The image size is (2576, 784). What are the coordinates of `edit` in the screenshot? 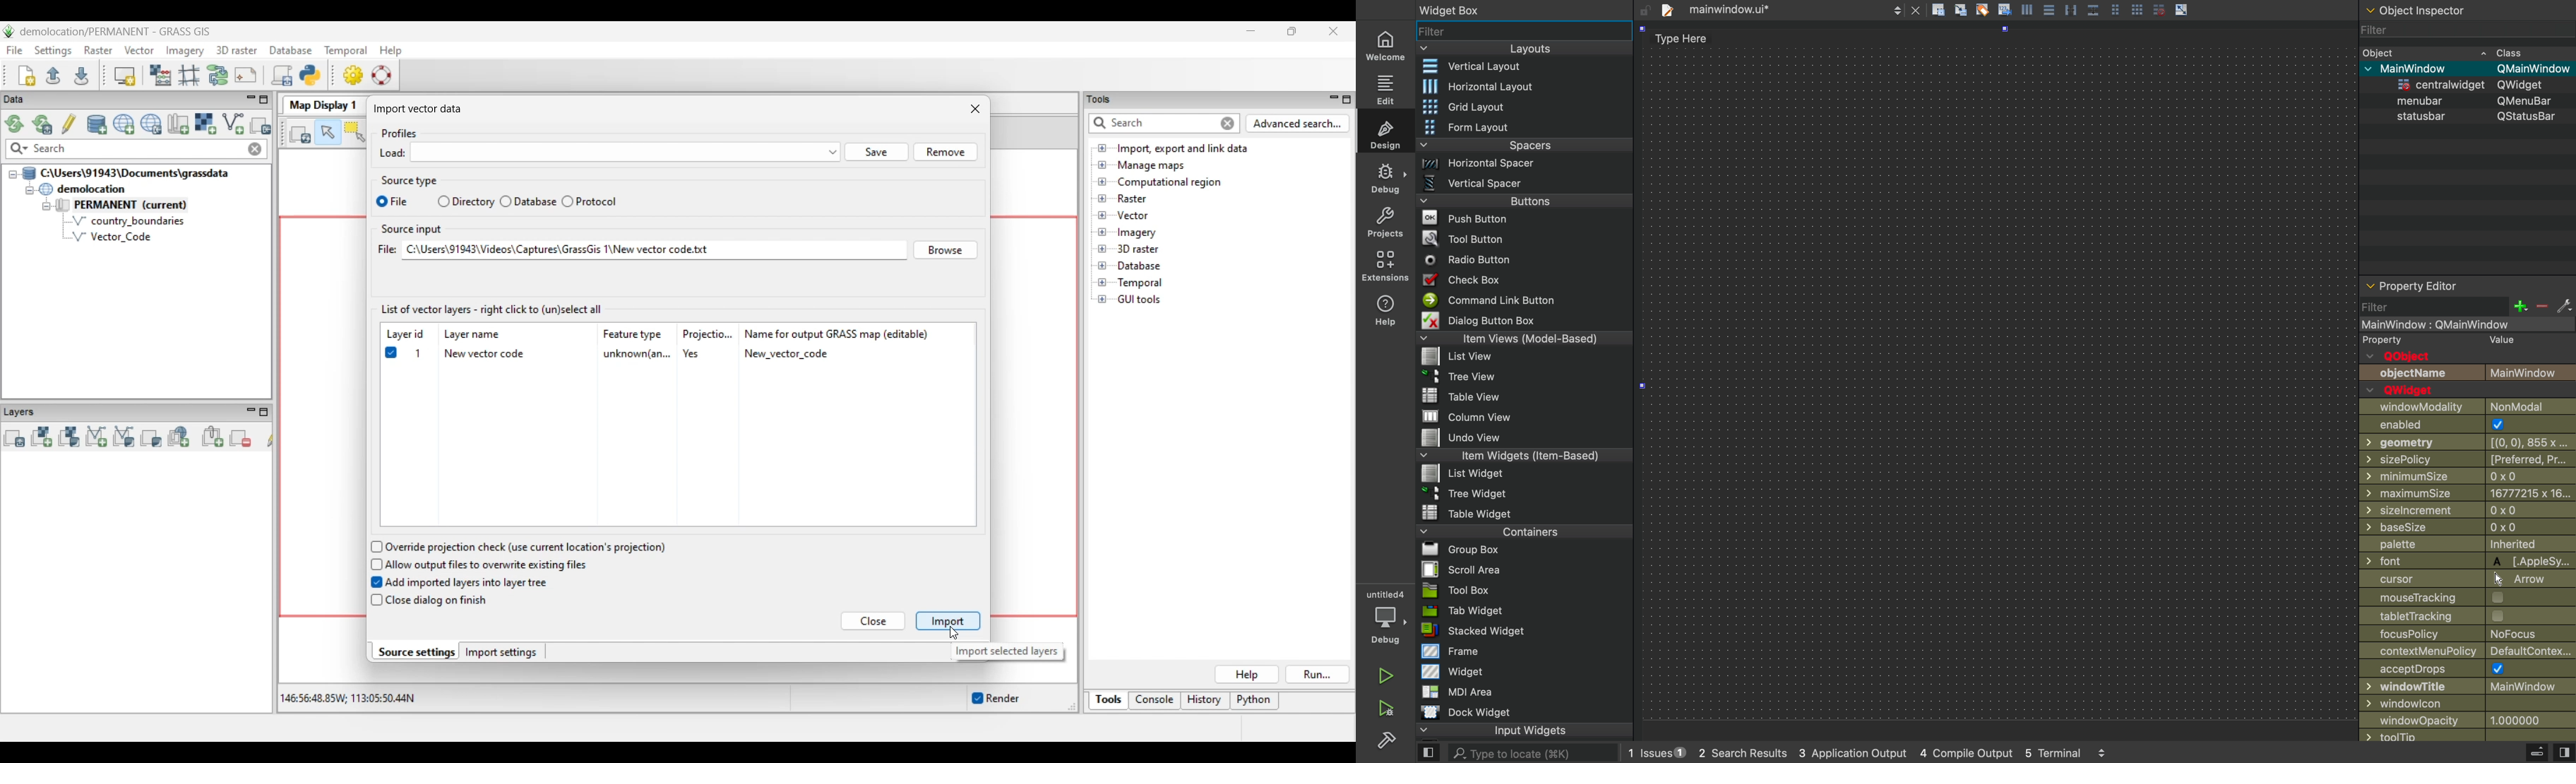 It's located at (1385, 86).